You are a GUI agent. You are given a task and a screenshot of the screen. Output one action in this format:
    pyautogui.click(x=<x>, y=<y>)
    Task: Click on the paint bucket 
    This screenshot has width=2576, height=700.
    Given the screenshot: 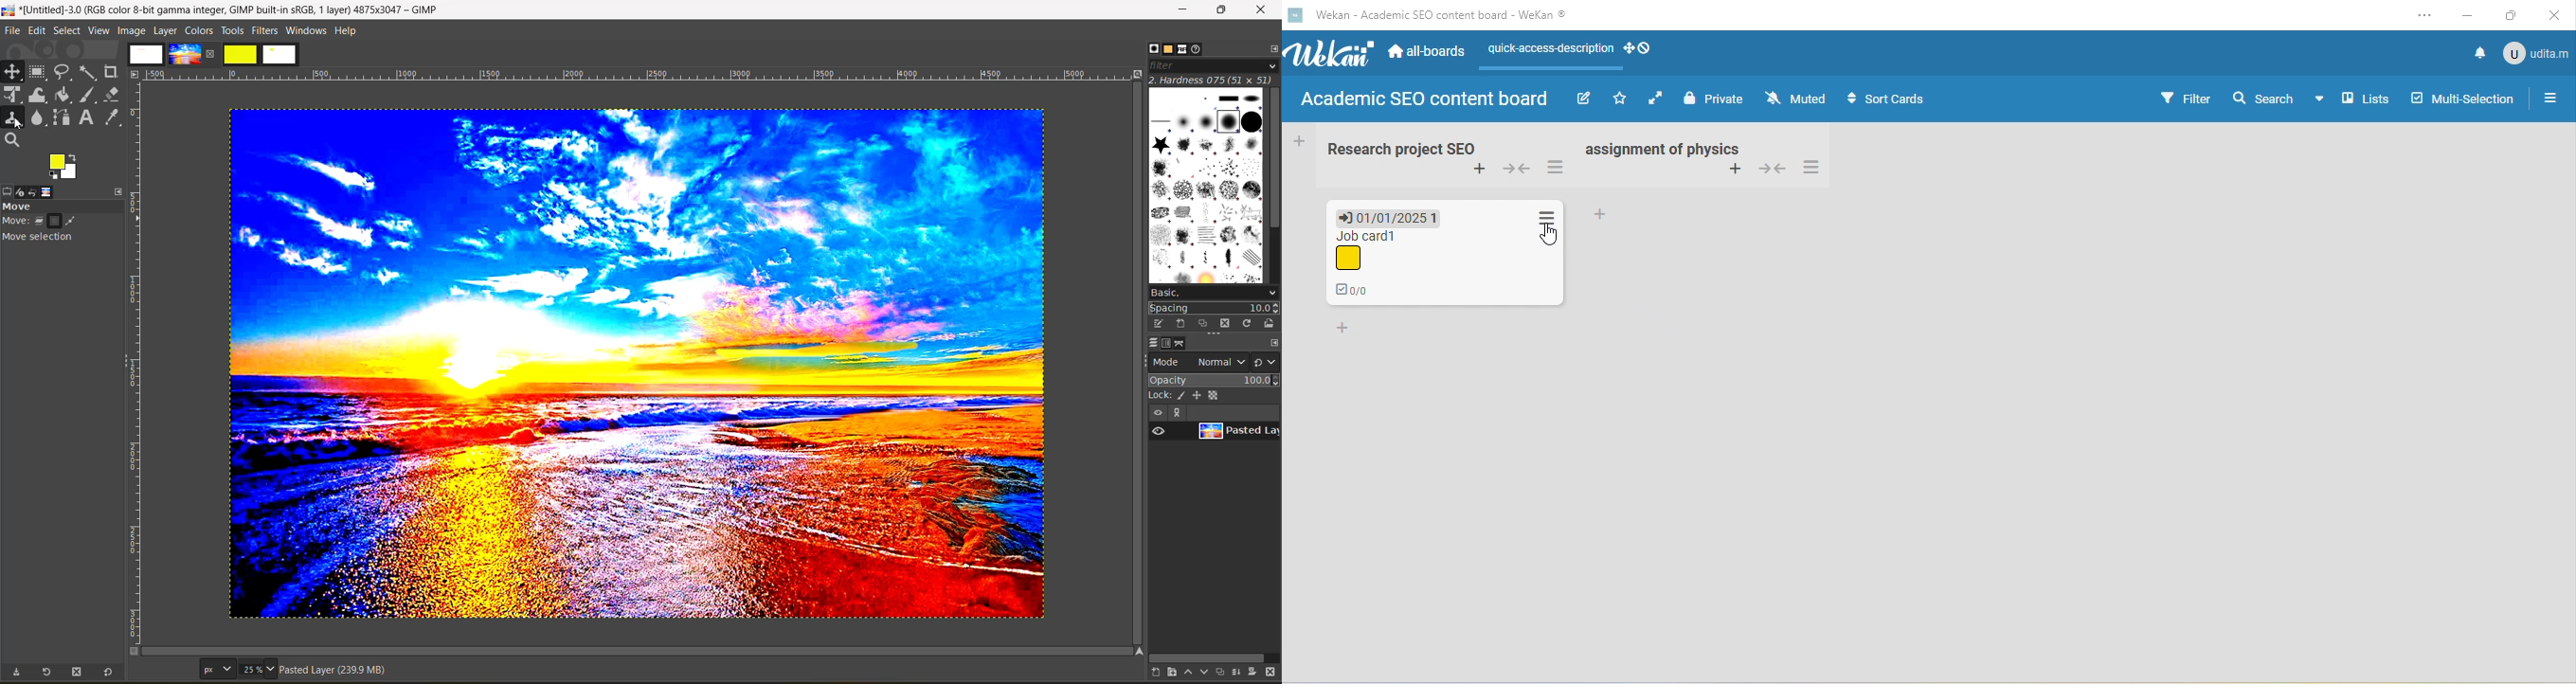 What is the action you would take?
    pyautogui.click(x=67, y=96)
    